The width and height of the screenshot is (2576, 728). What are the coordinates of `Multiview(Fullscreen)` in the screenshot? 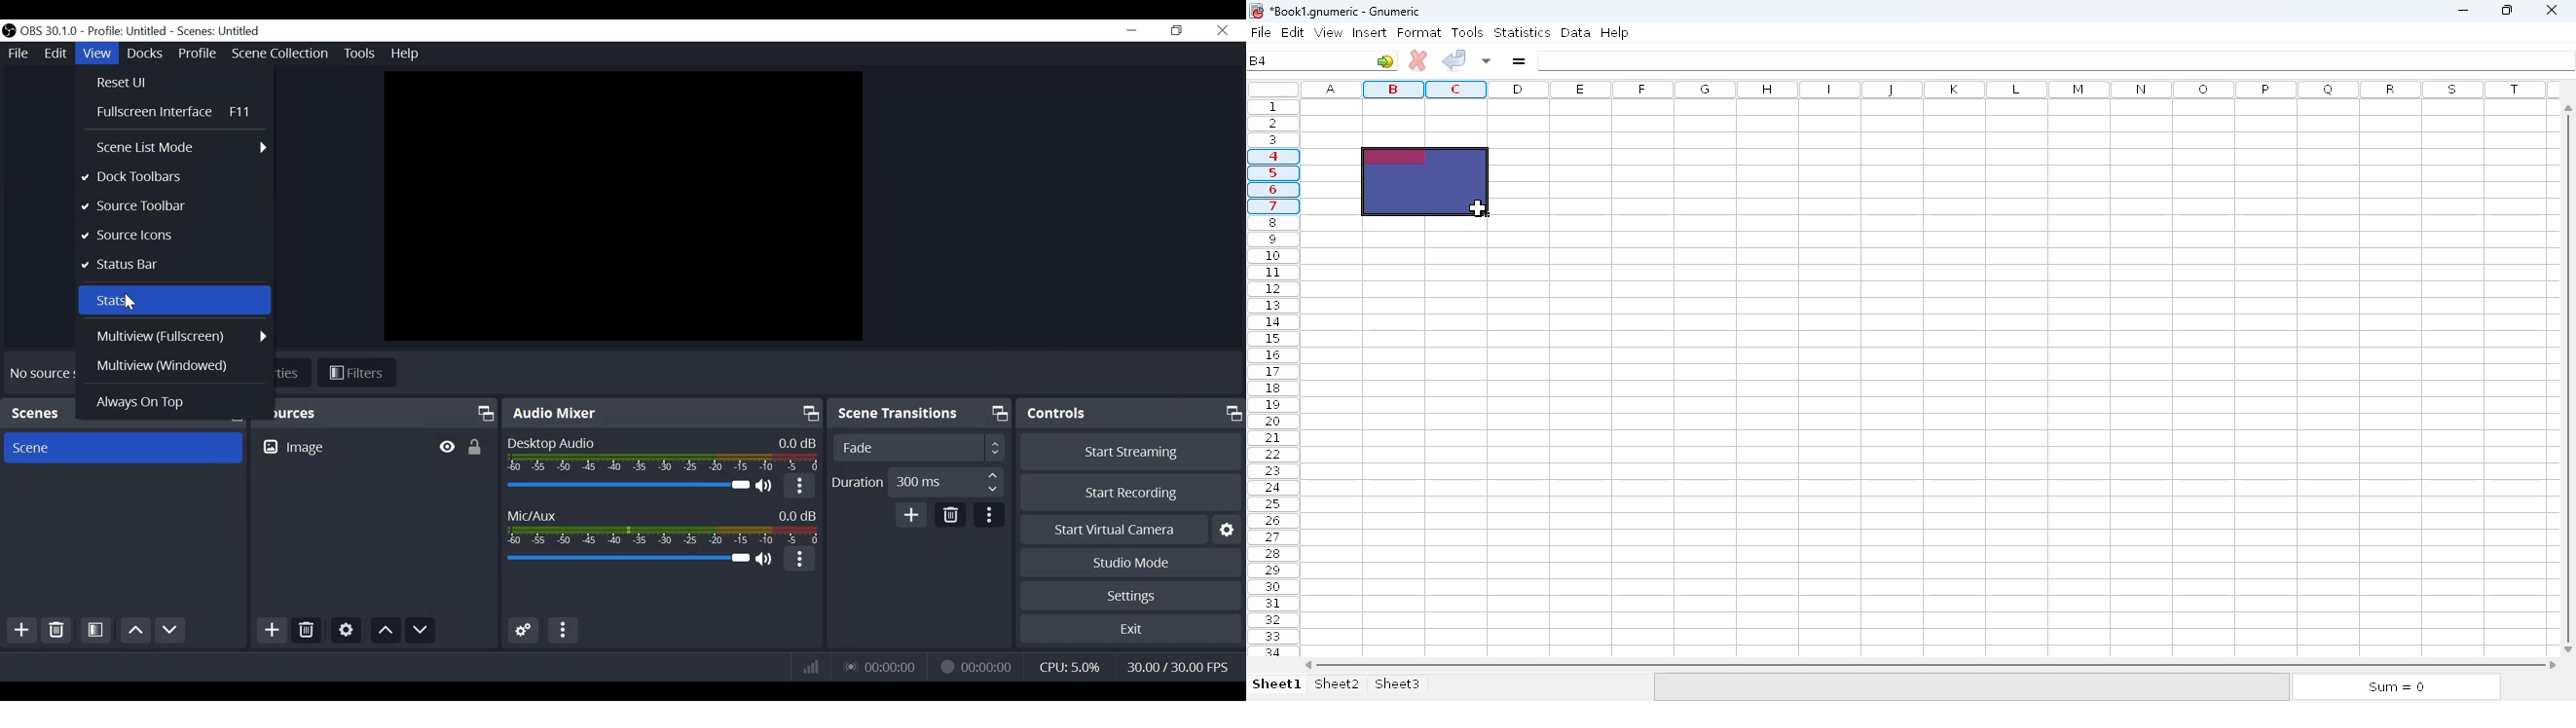 It's located at (180, 336).